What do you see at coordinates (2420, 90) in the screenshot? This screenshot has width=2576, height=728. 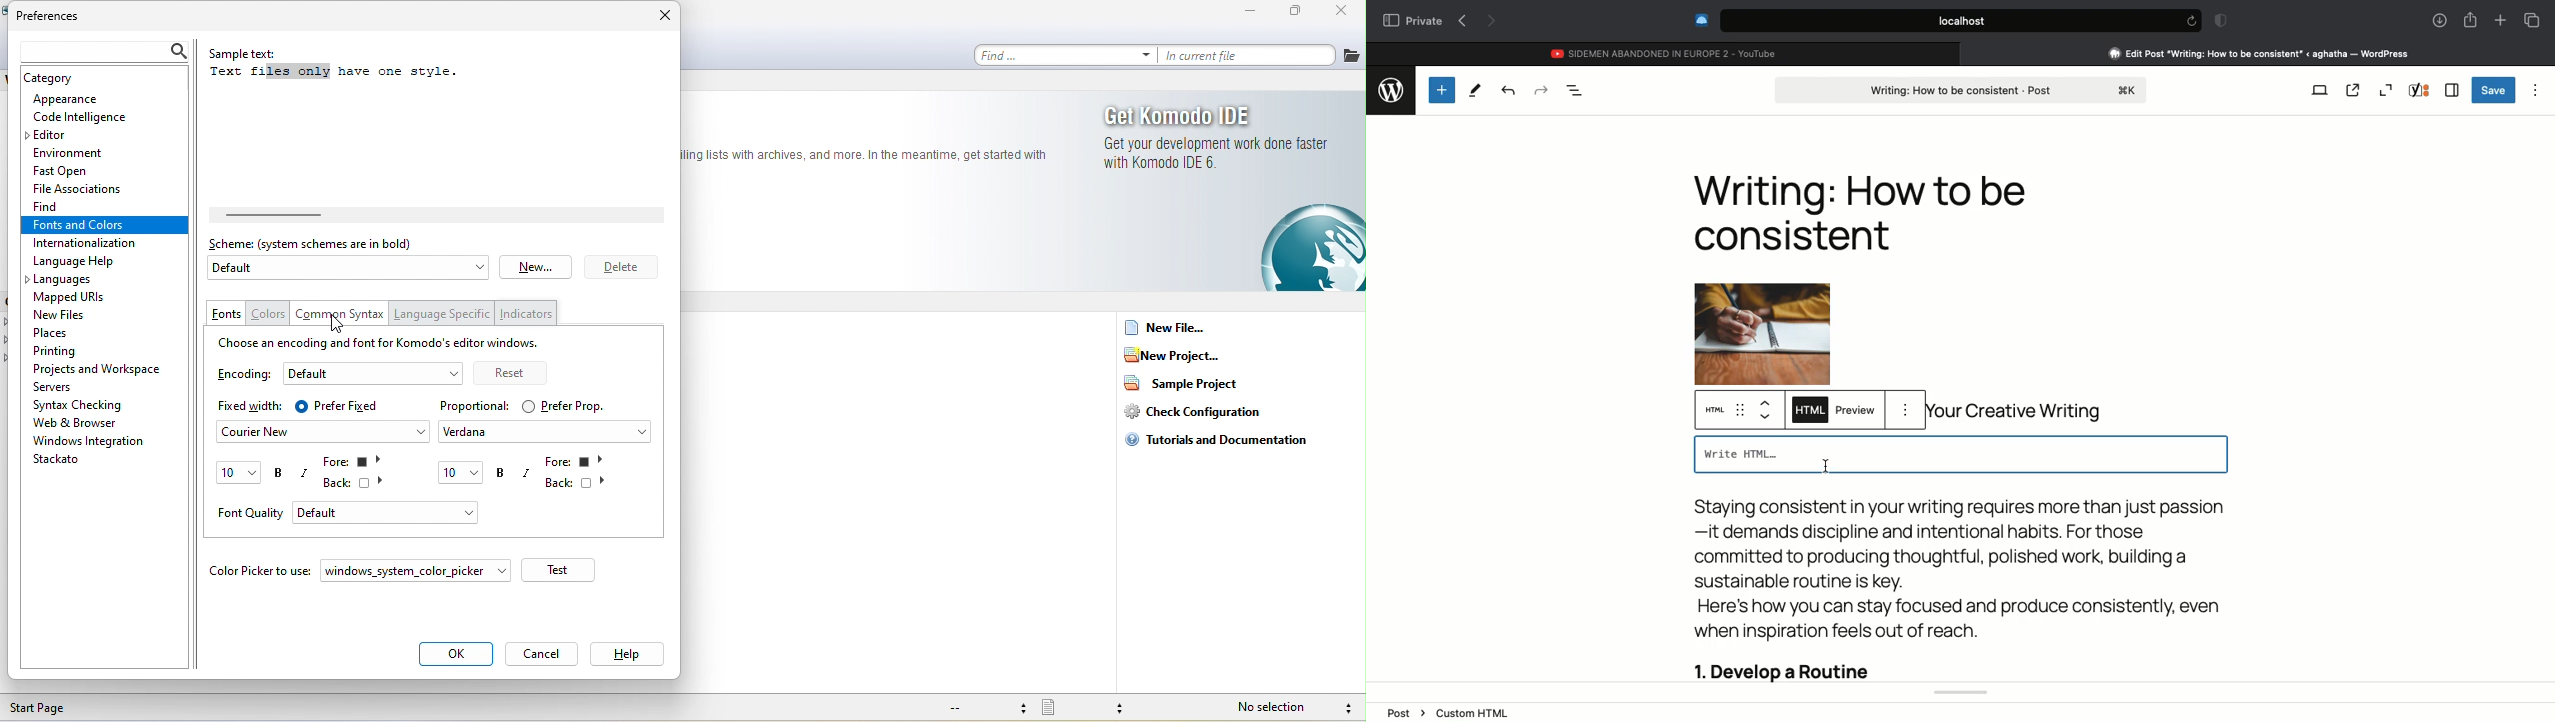 I see `Yoast` at bounding box center [2420, 90].